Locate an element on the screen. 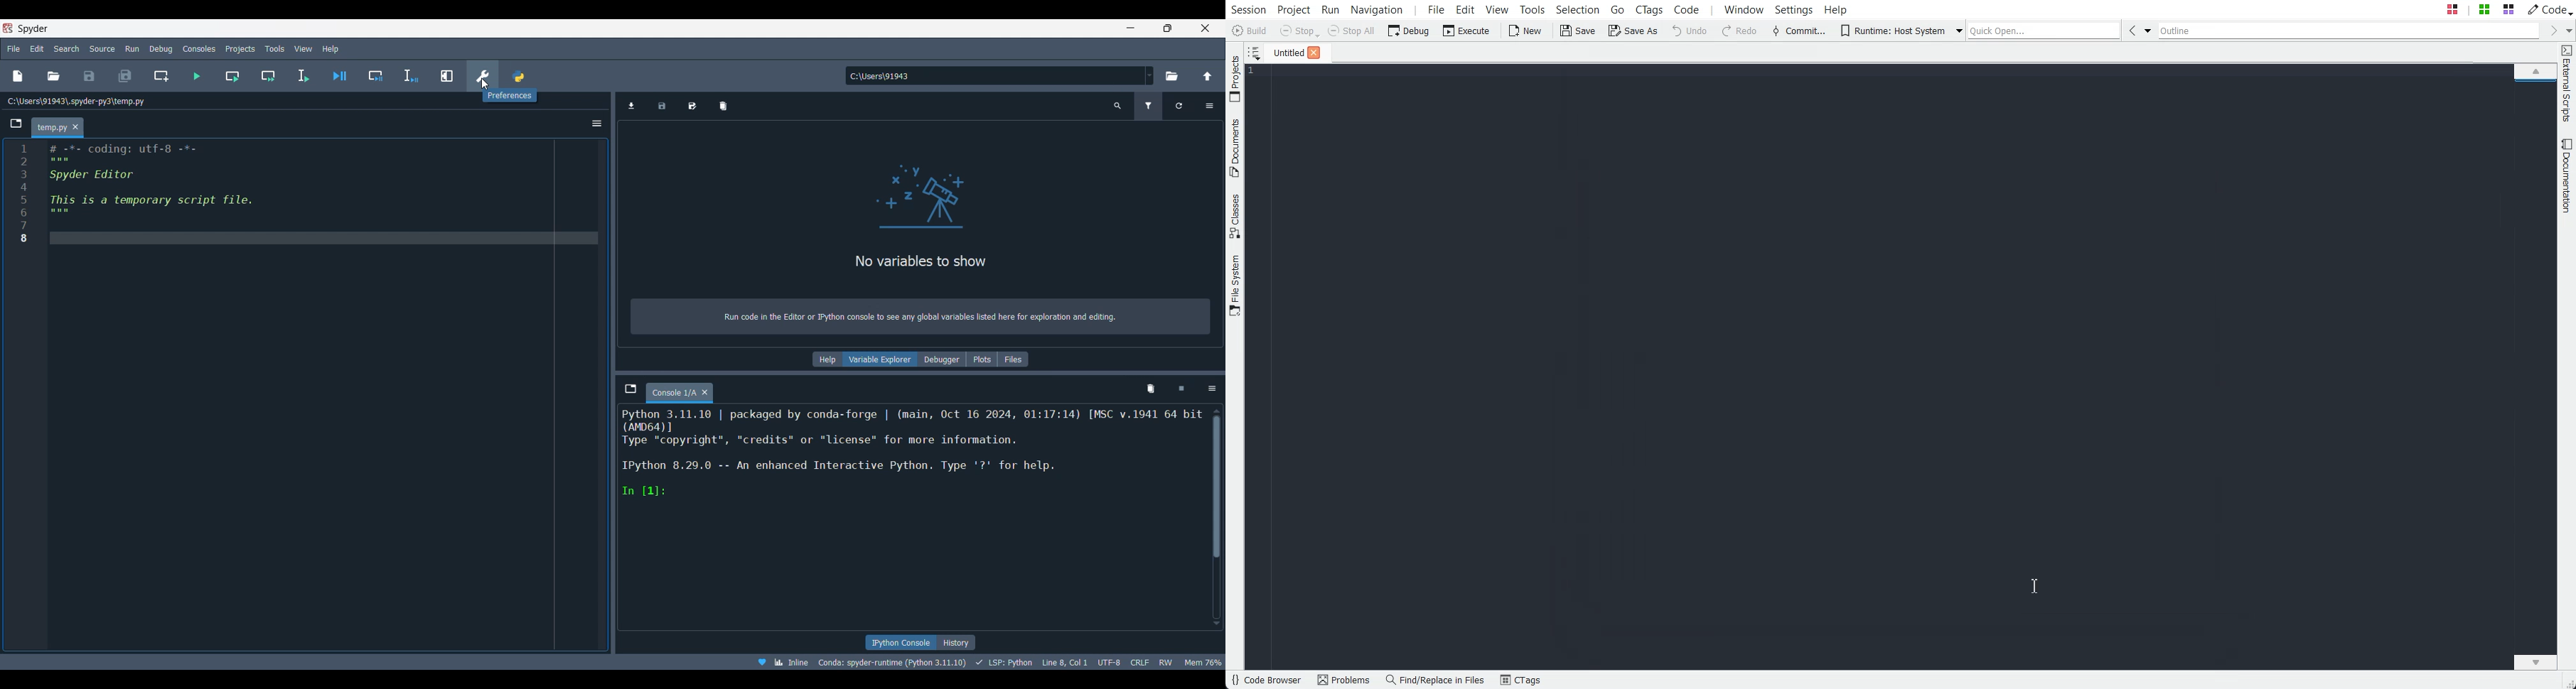 This screenshot has width=2576, height=700. Options is located at coordinates (597, 123).